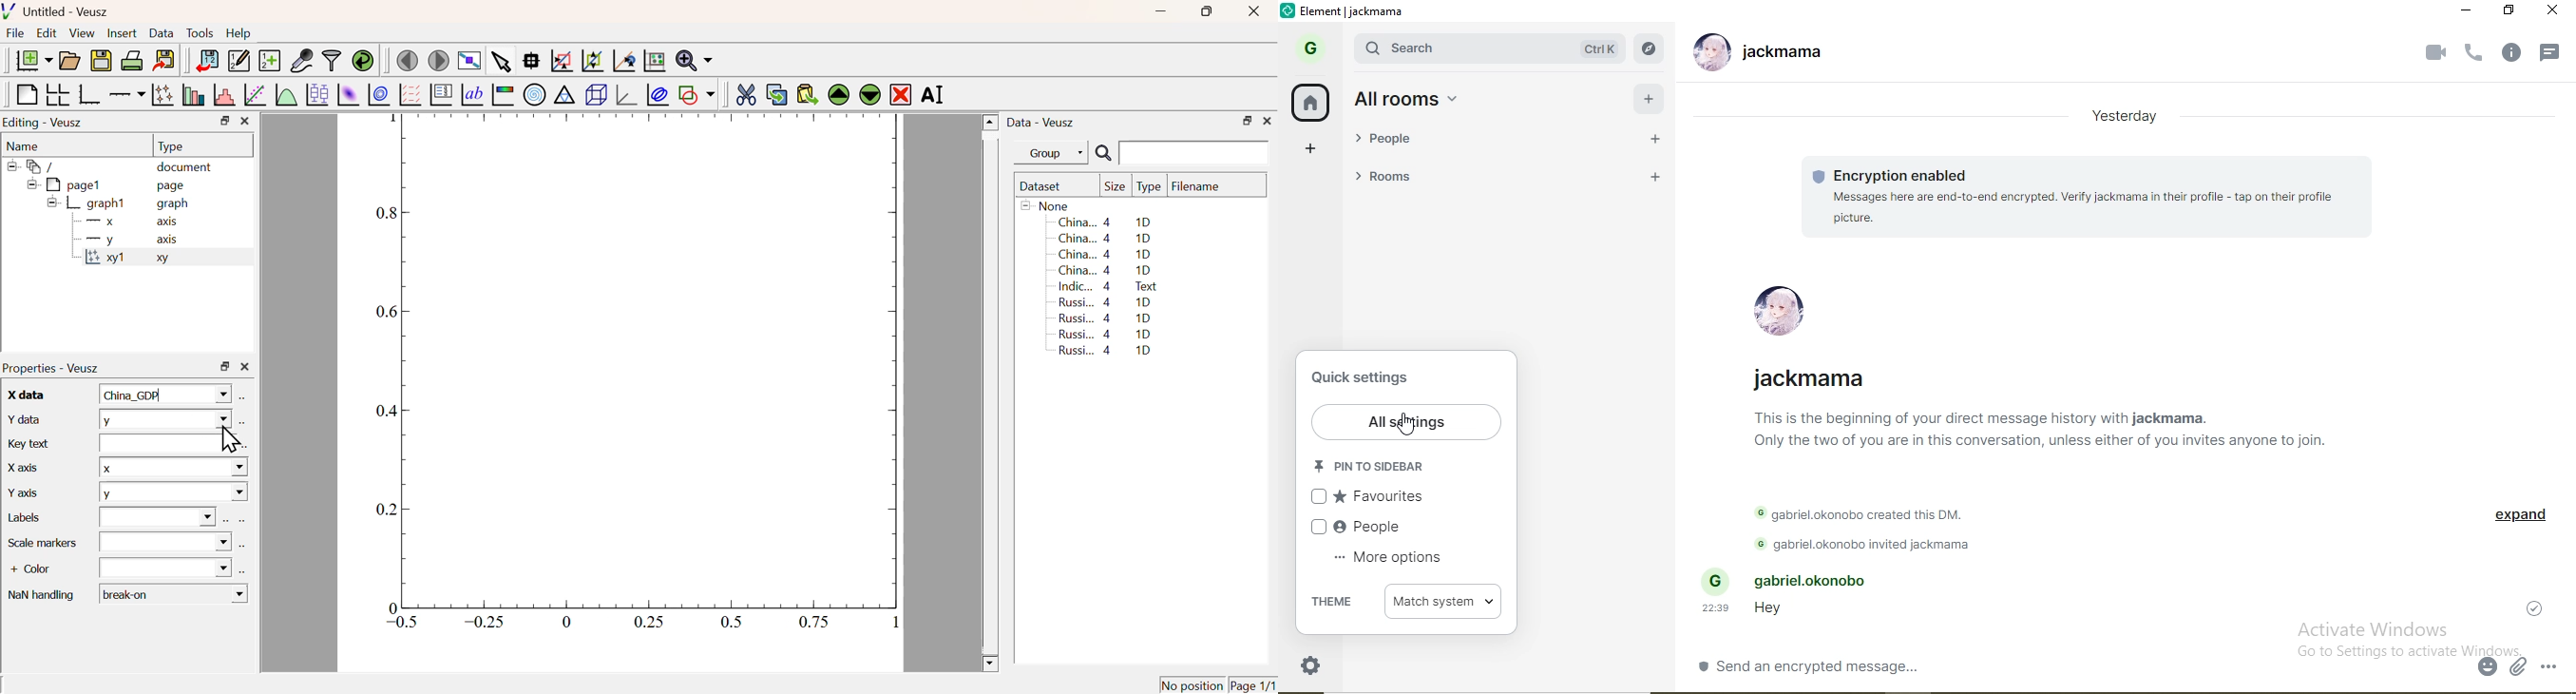 This screenshot has width=2576, height=700. I want to click on chat box, so click(2083, 665).